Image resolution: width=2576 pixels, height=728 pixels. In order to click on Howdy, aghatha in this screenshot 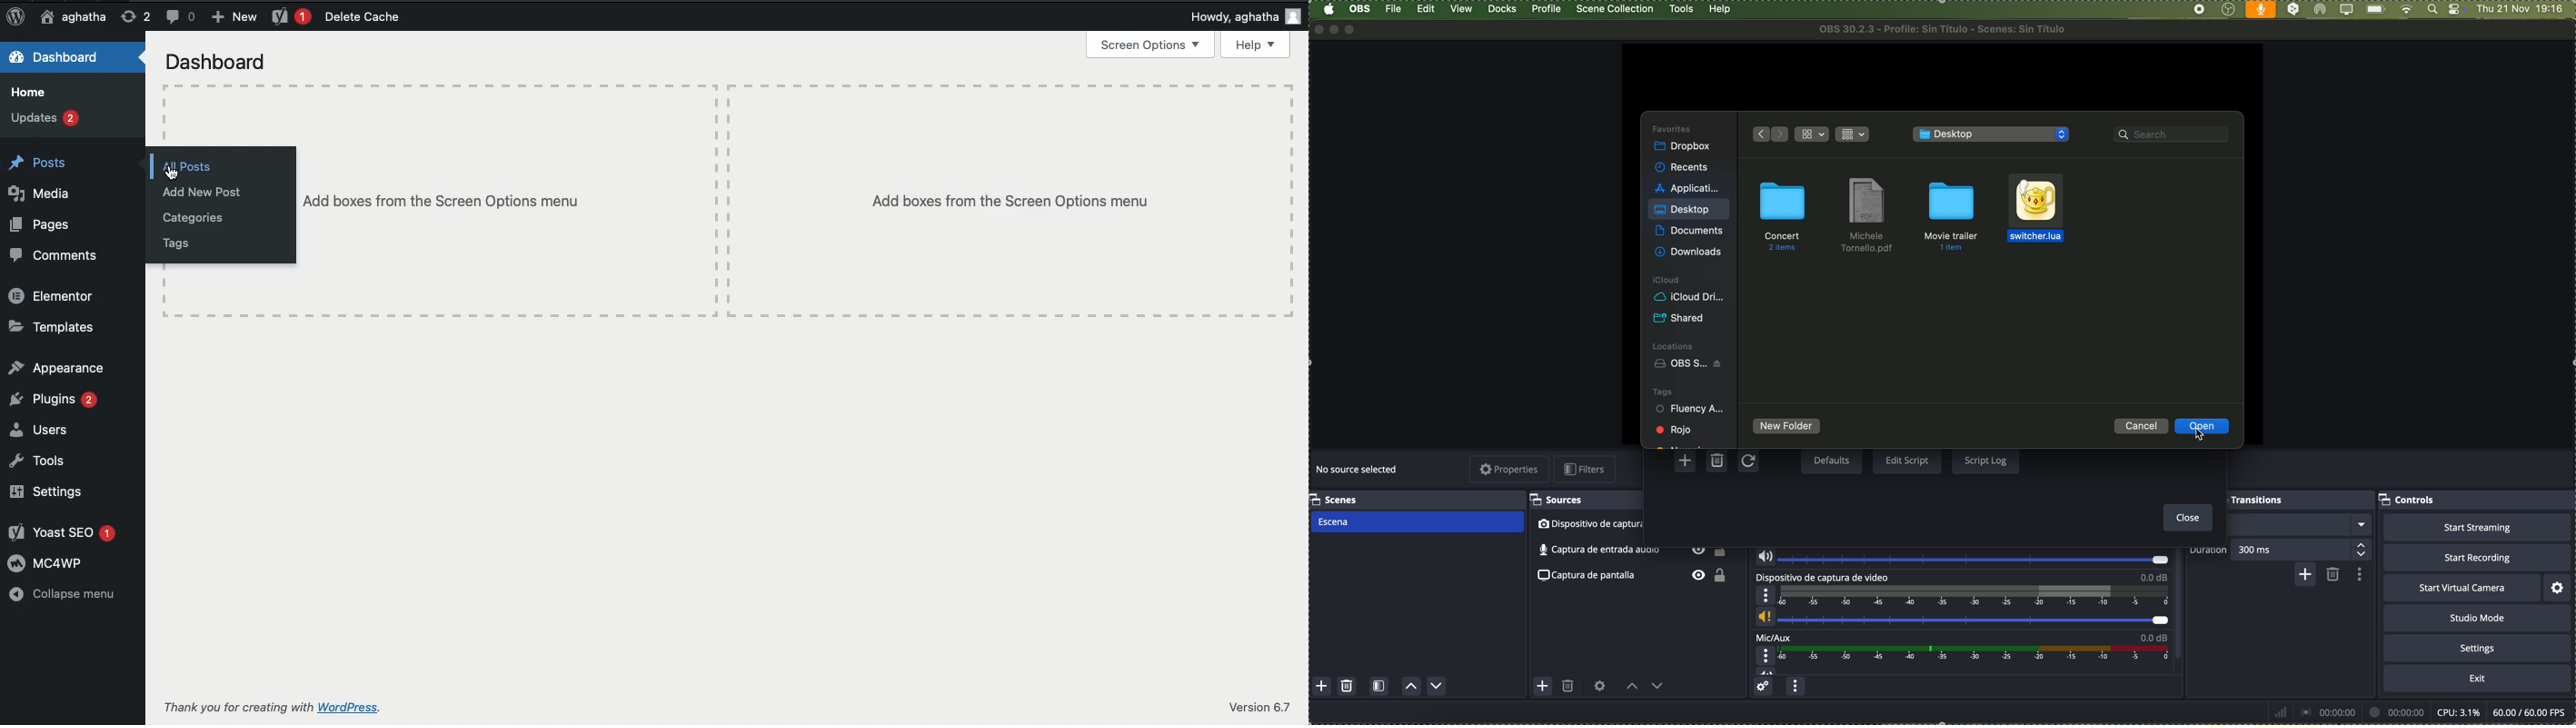, I will do `click(1242, 16)`.